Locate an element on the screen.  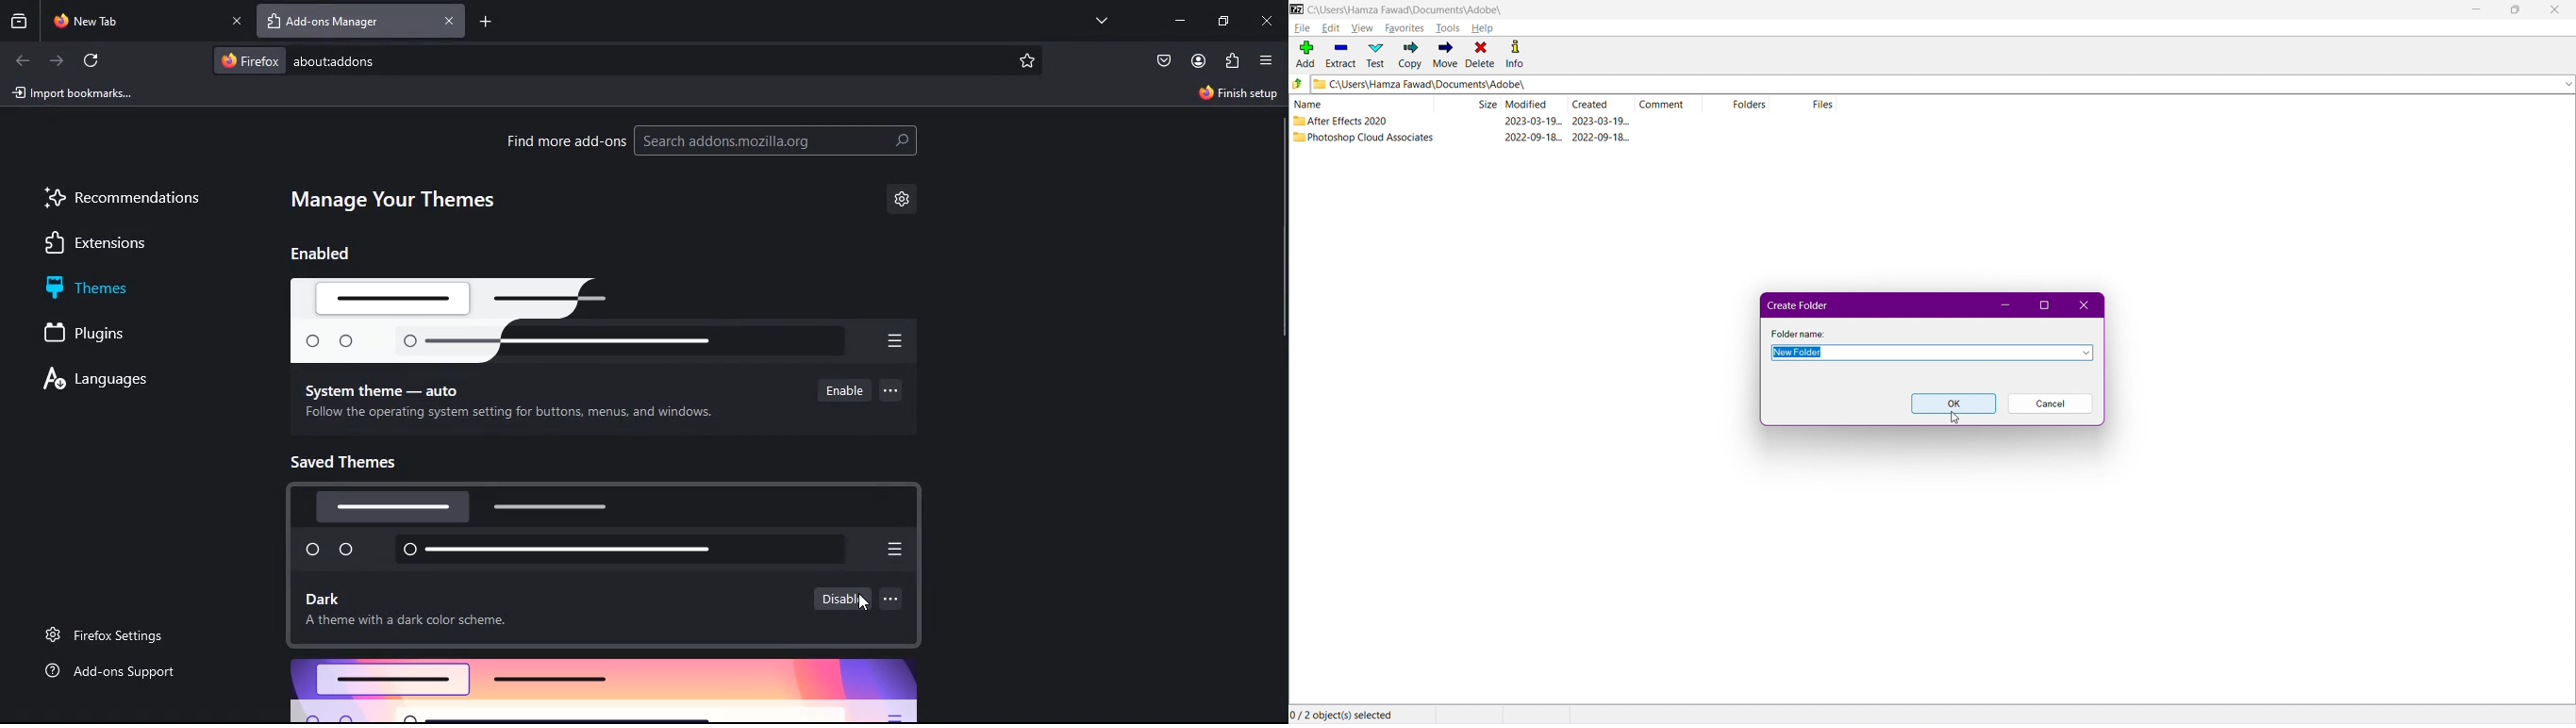
close is located at coordinates (237, 20).